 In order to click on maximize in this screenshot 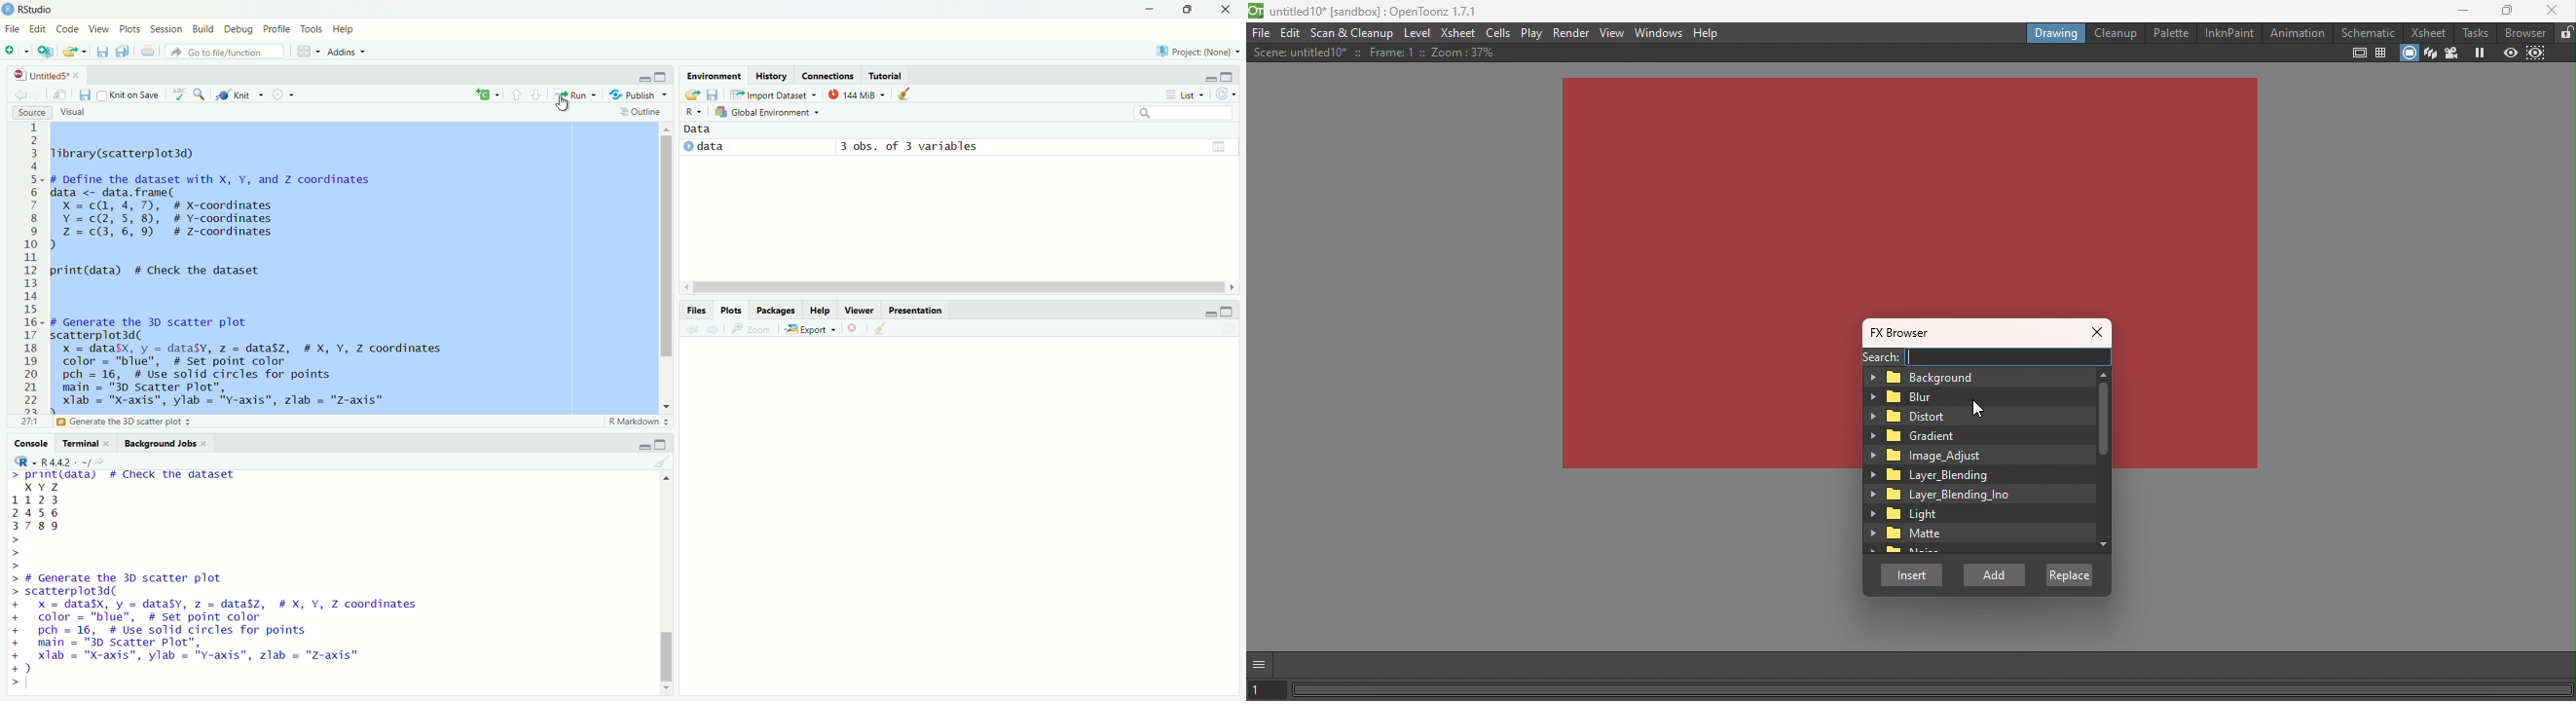, I will do `click(661, 443)`.